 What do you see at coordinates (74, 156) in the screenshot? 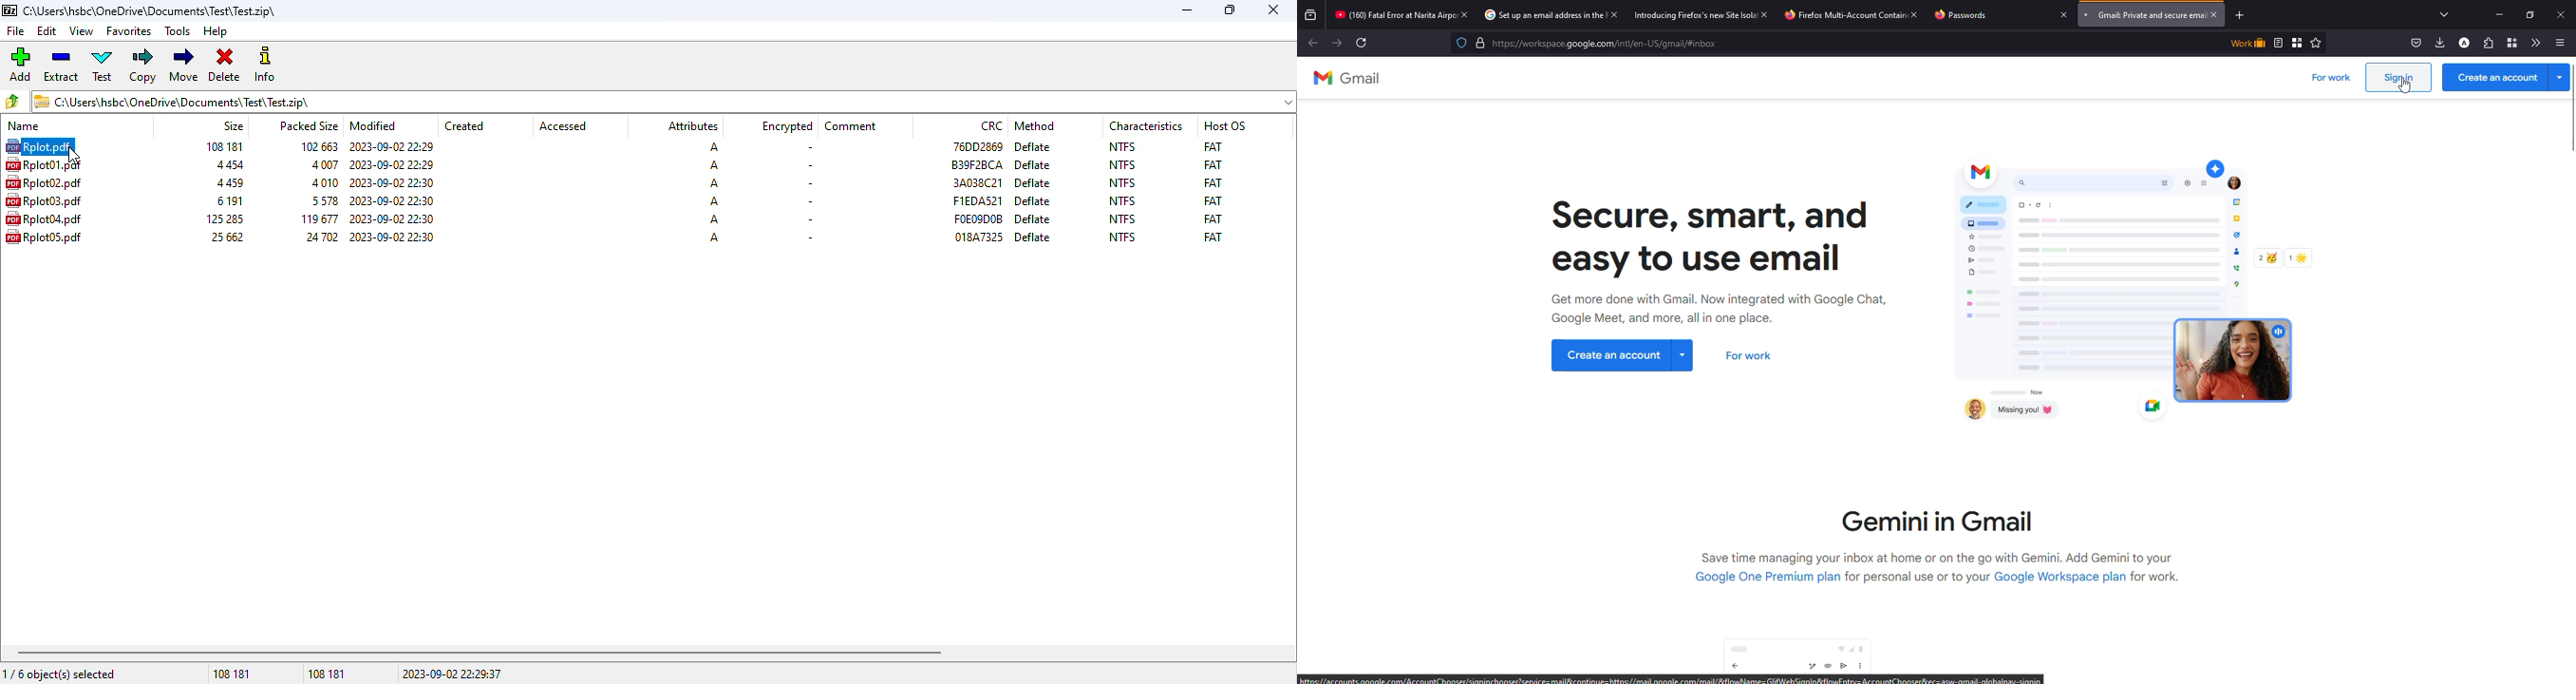
I see `cursor` at bounding box center [74, 156].